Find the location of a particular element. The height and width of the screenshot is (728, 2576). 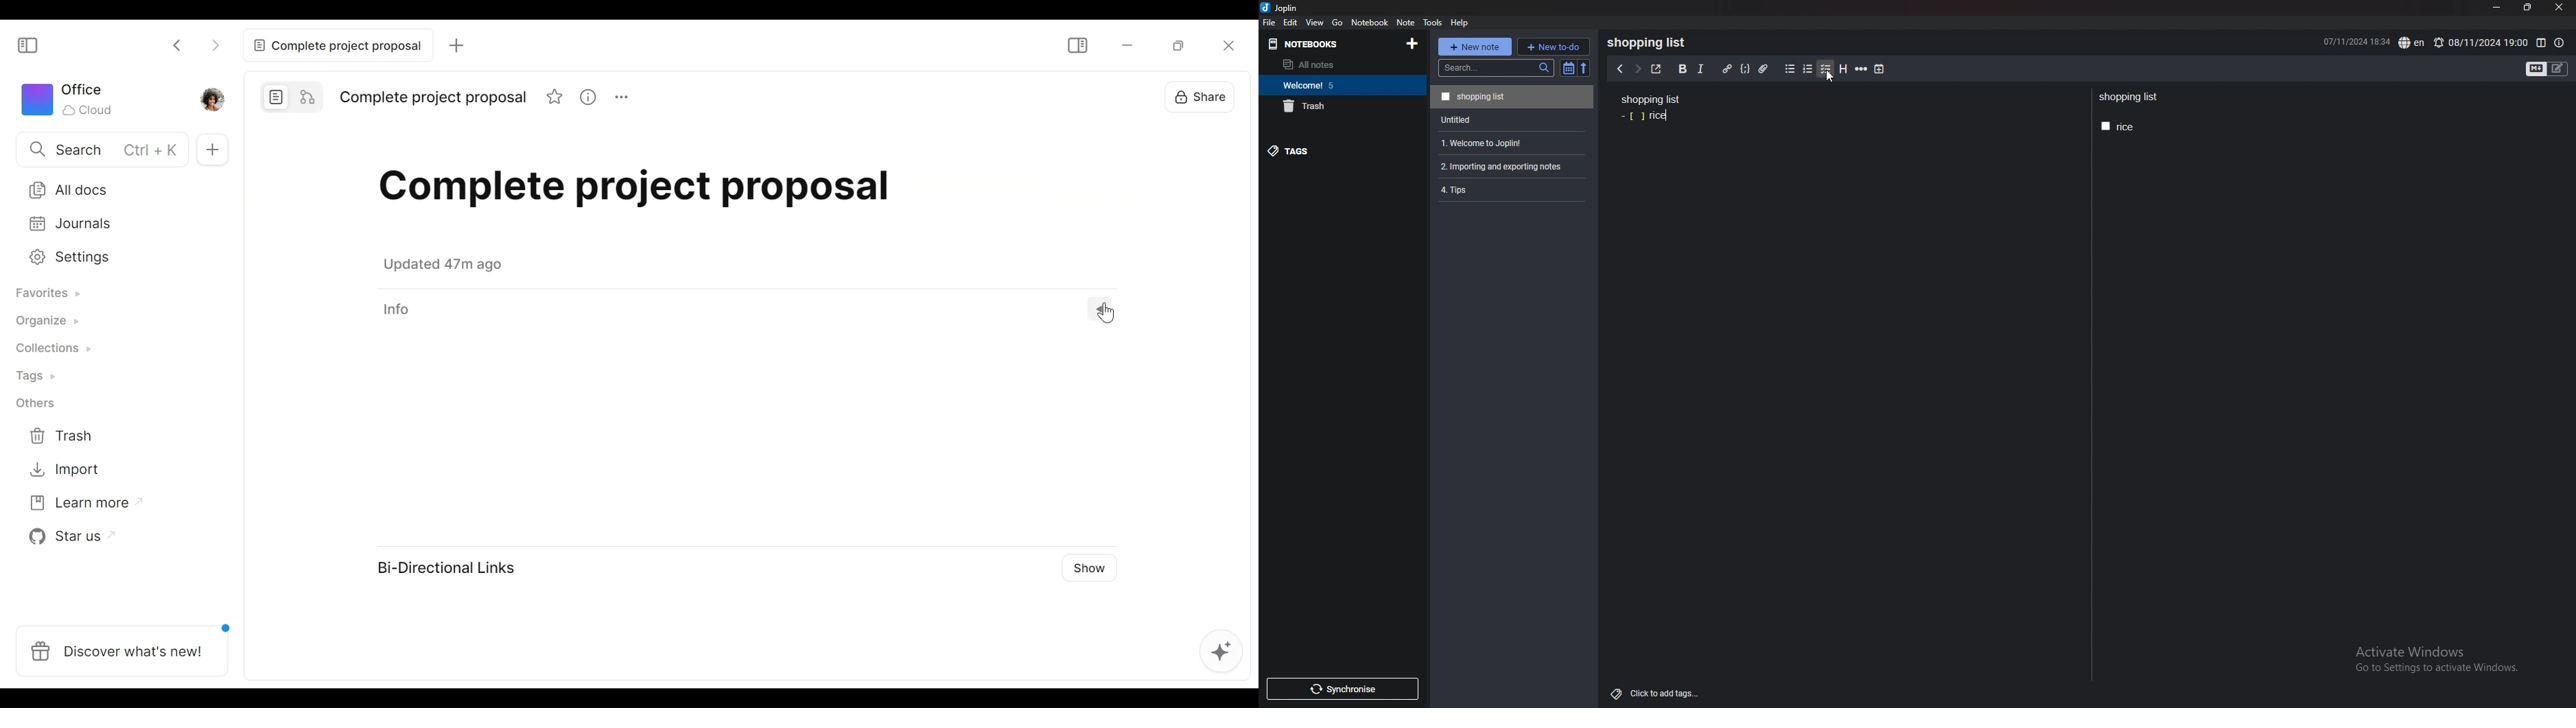

Welcome 5 is located at coordinates (1339, 84).